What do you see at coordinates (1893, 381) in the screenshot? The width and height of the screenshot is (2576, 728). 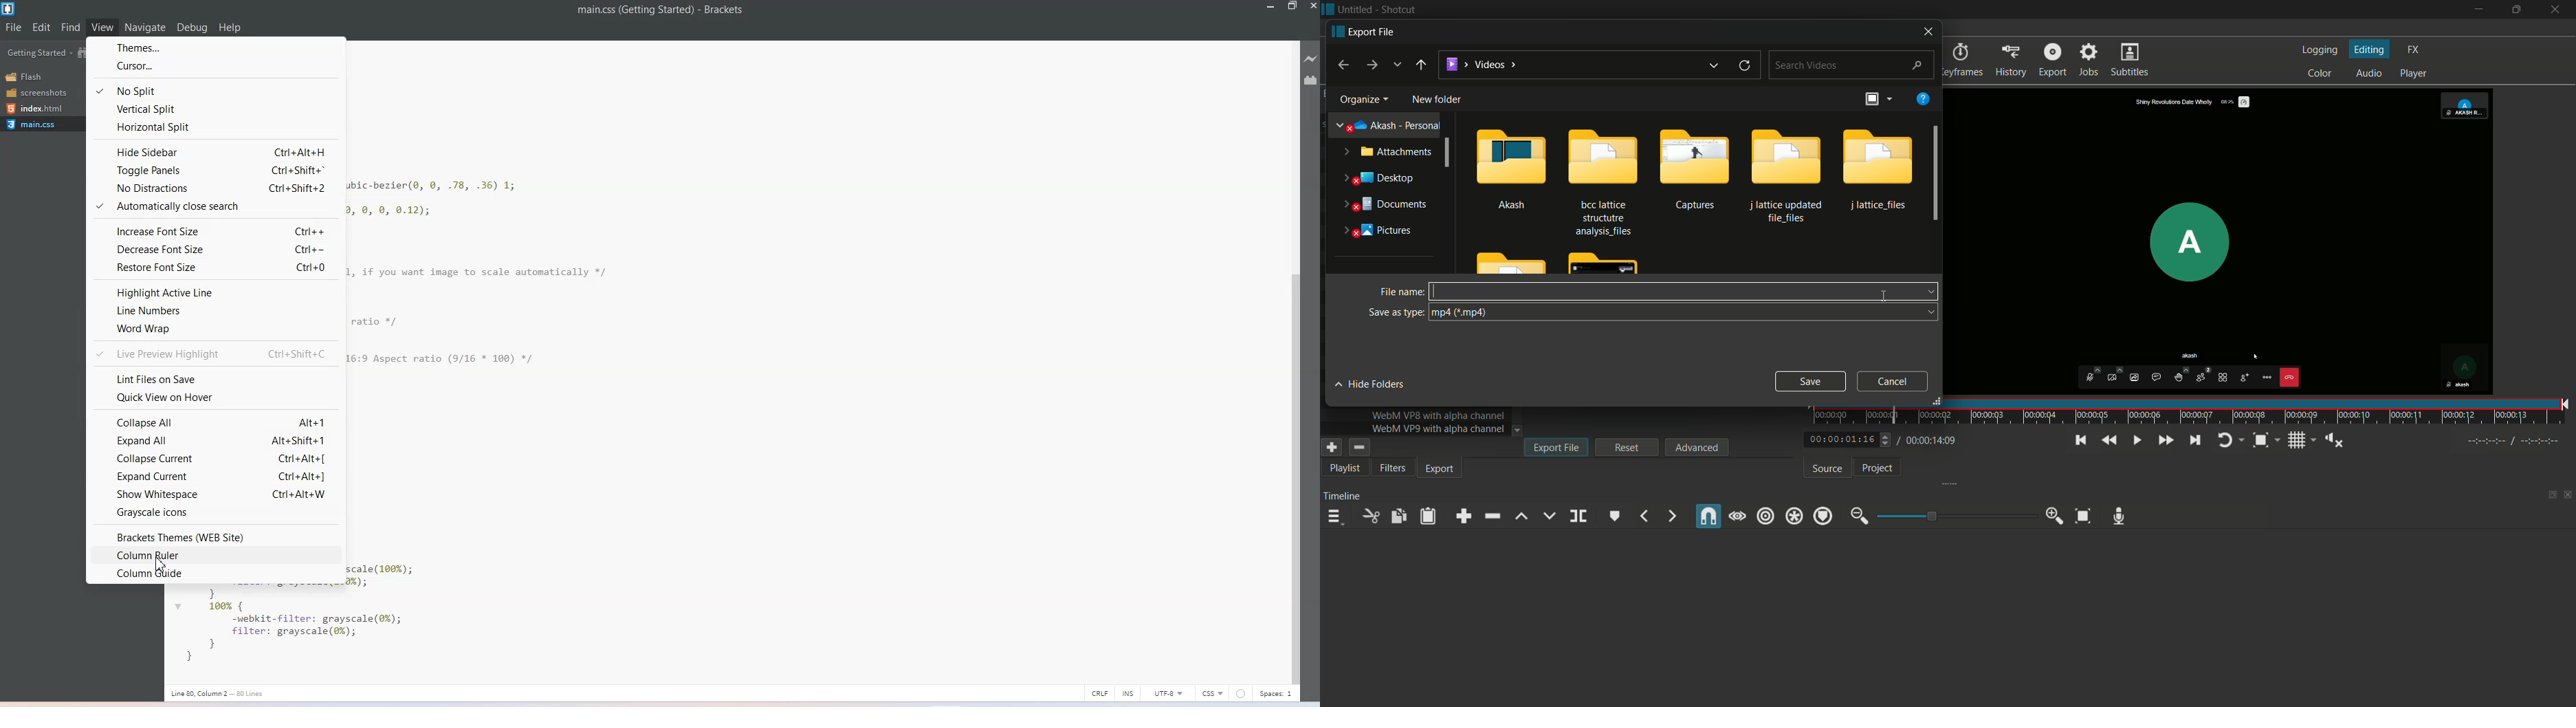 I see `cancel` at bounding box center [1893, 381].